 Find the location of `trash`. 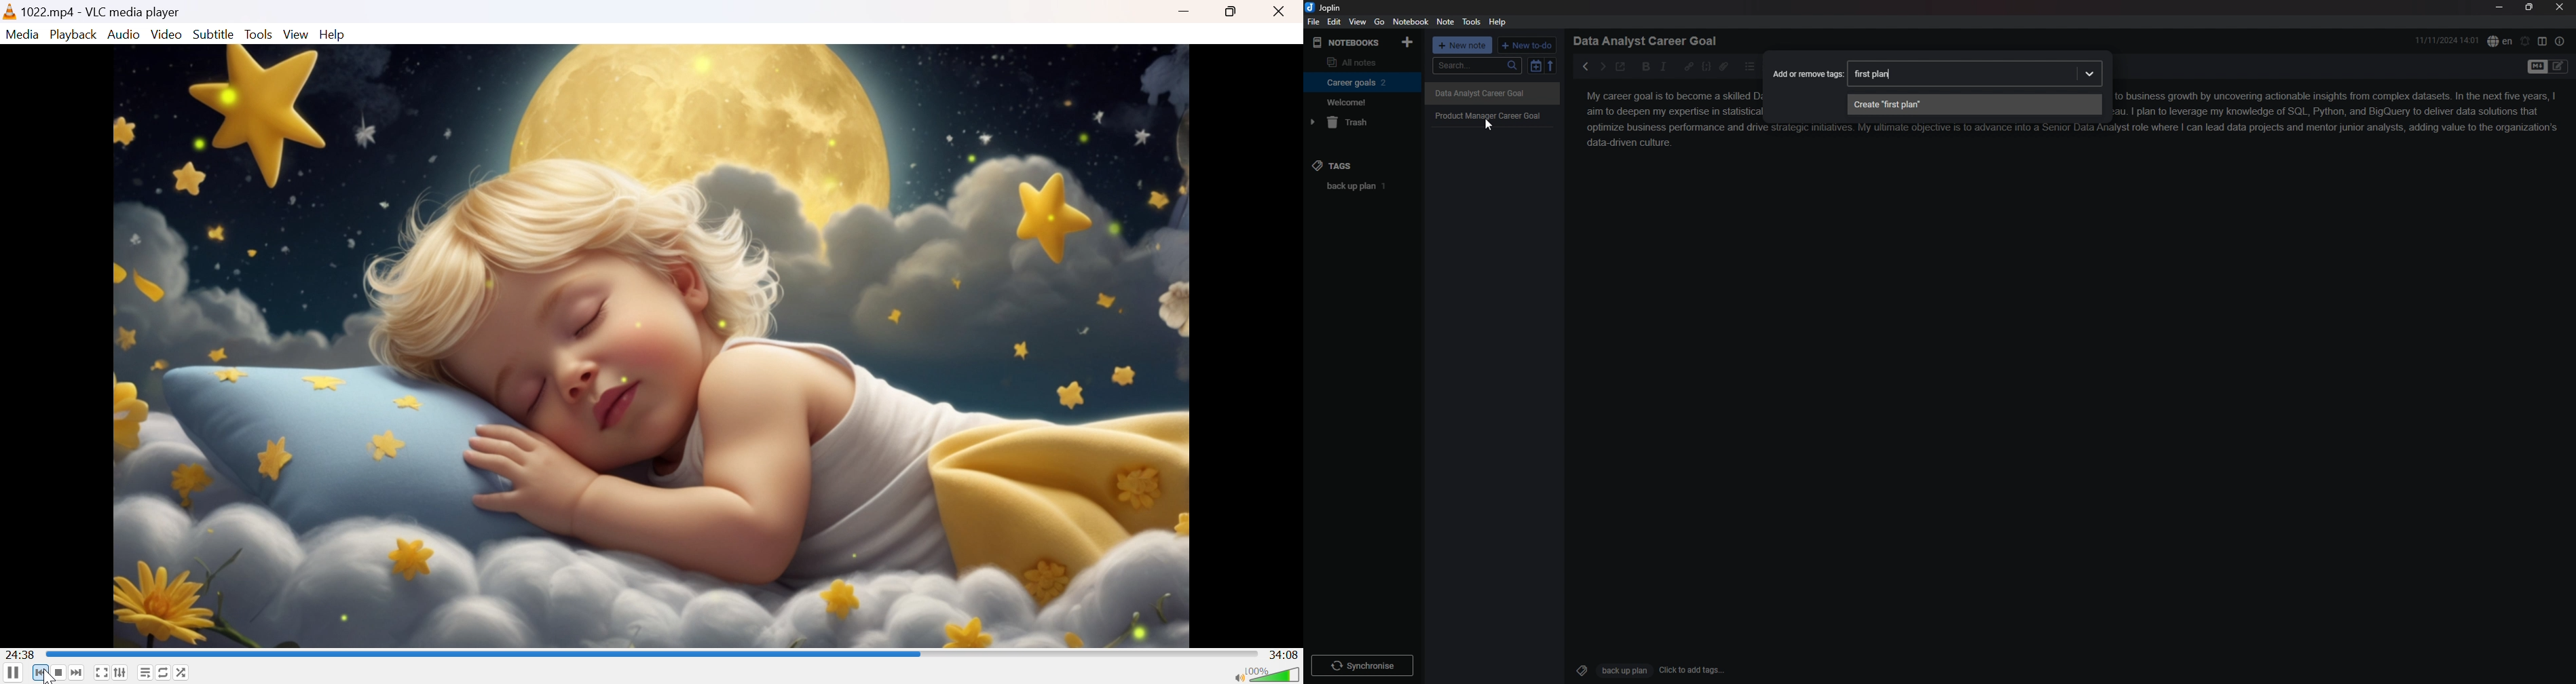

trash is located at coordinates (1360, 122).